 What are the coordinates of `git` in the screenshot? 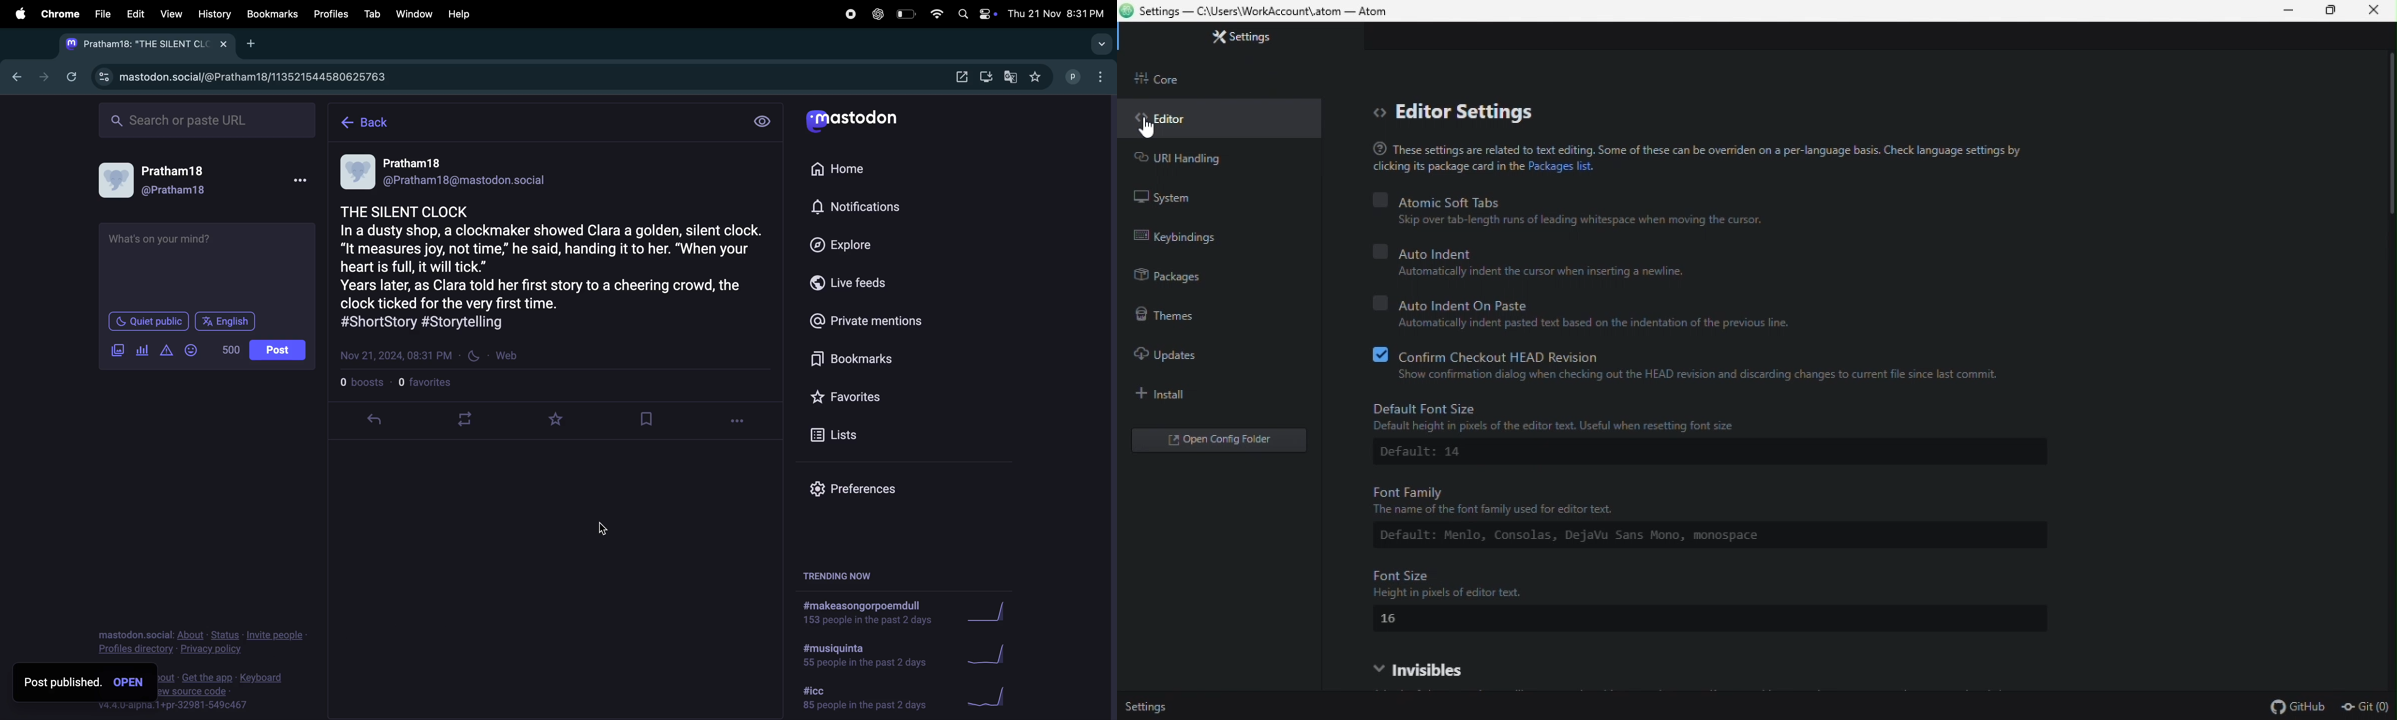 It's located at (2363, 706).